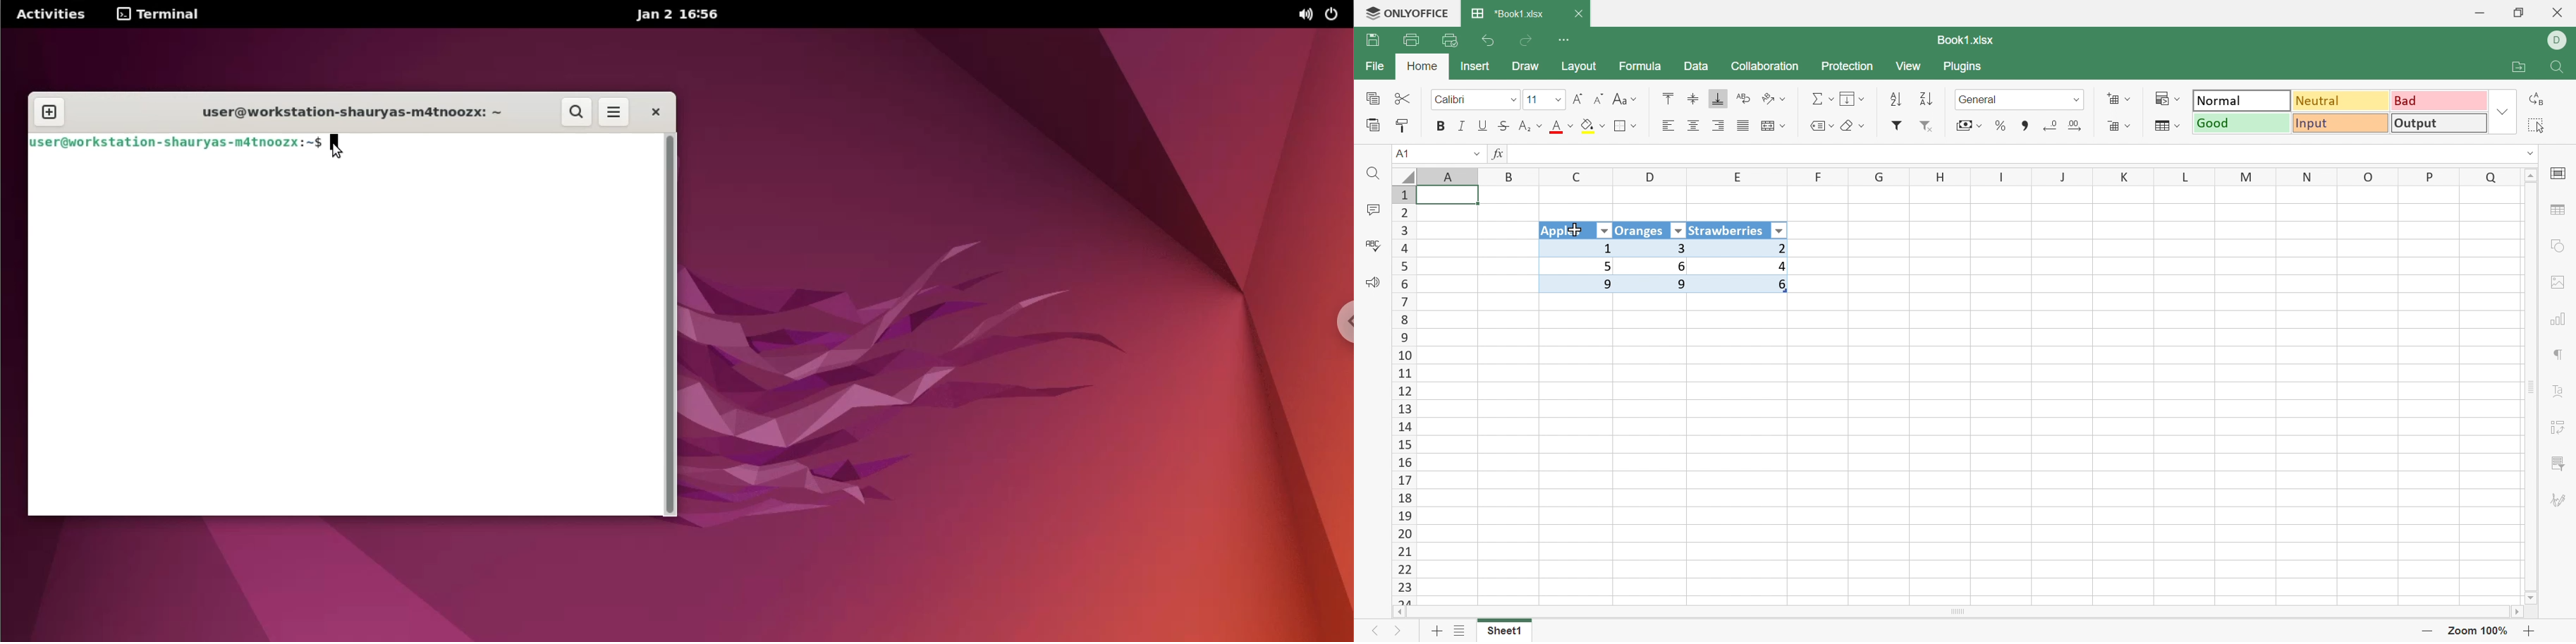  What do you see at coordinates (2560, 357) in the screenshot?
I see `Paragraph settings` at bounding box center [2560, 357].